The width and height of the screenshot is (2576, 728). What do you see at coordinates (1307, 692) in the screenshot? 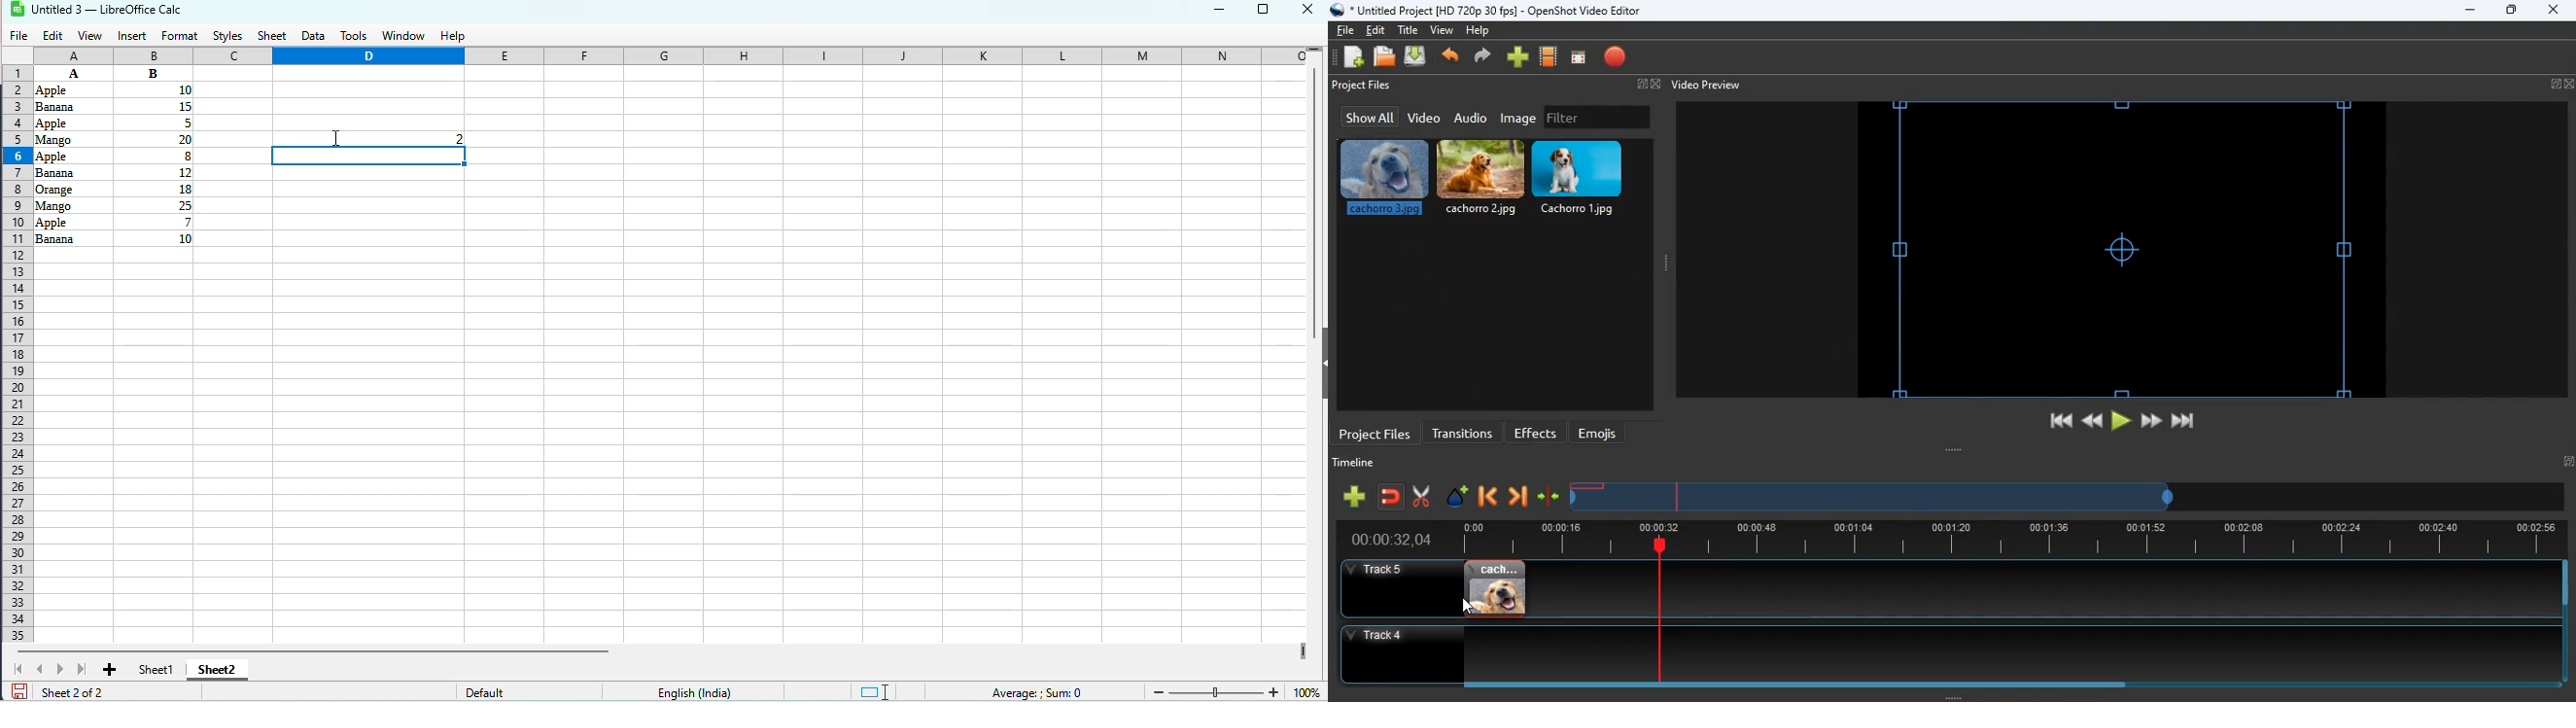
I see `zoom` at bounding box center [1307, 692].